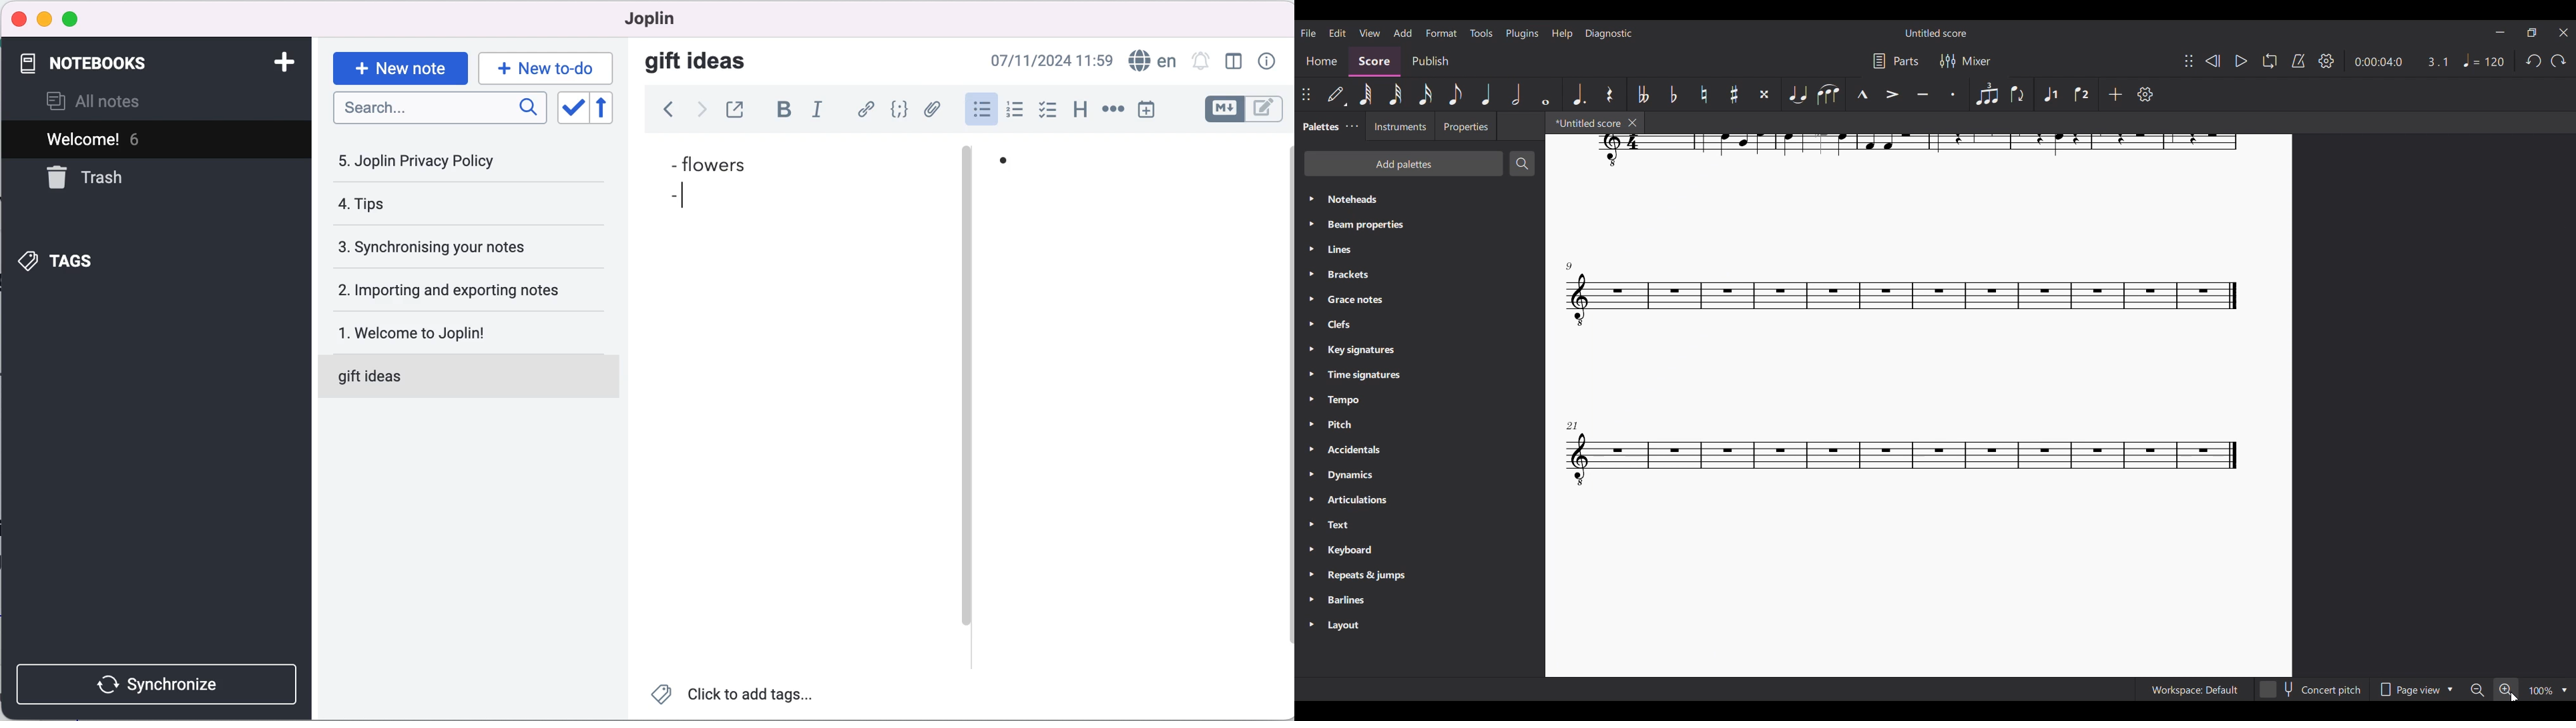  What do you see at coordinates (1015, 110) in the screenshot?
I see `numbered list` at bounding box center [1015, 110].